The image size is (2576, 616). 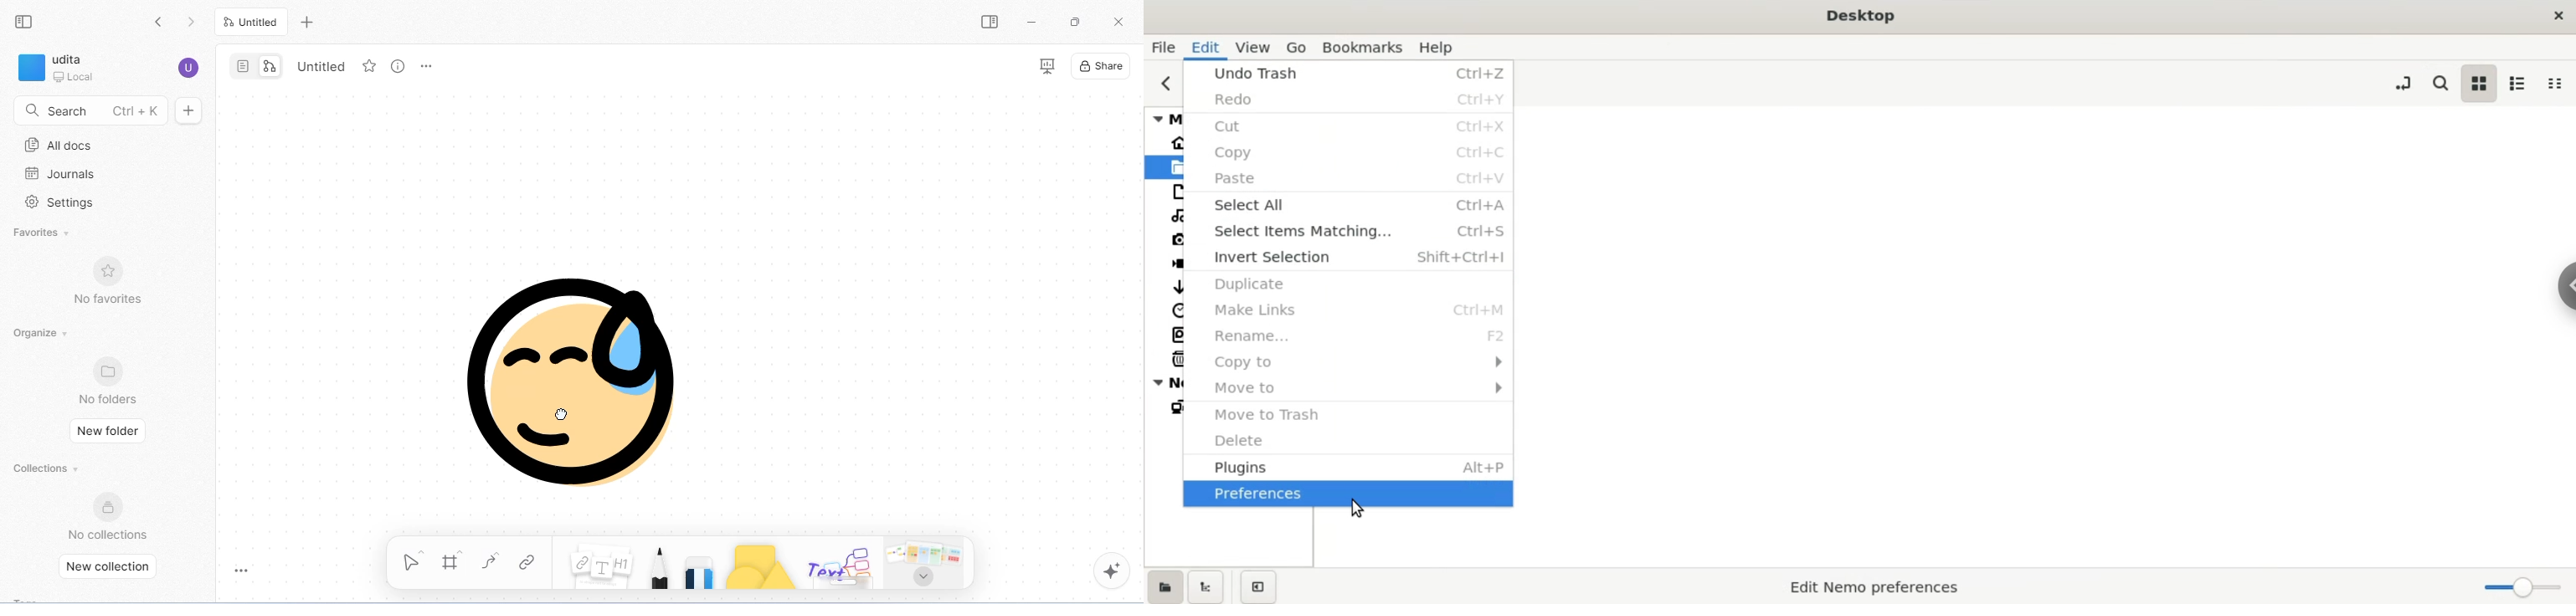 What do you see at coordinates (1883, 588) in the screenshot?
I see `Edit Nemo Preferences` at bounding box center [1883, 588].